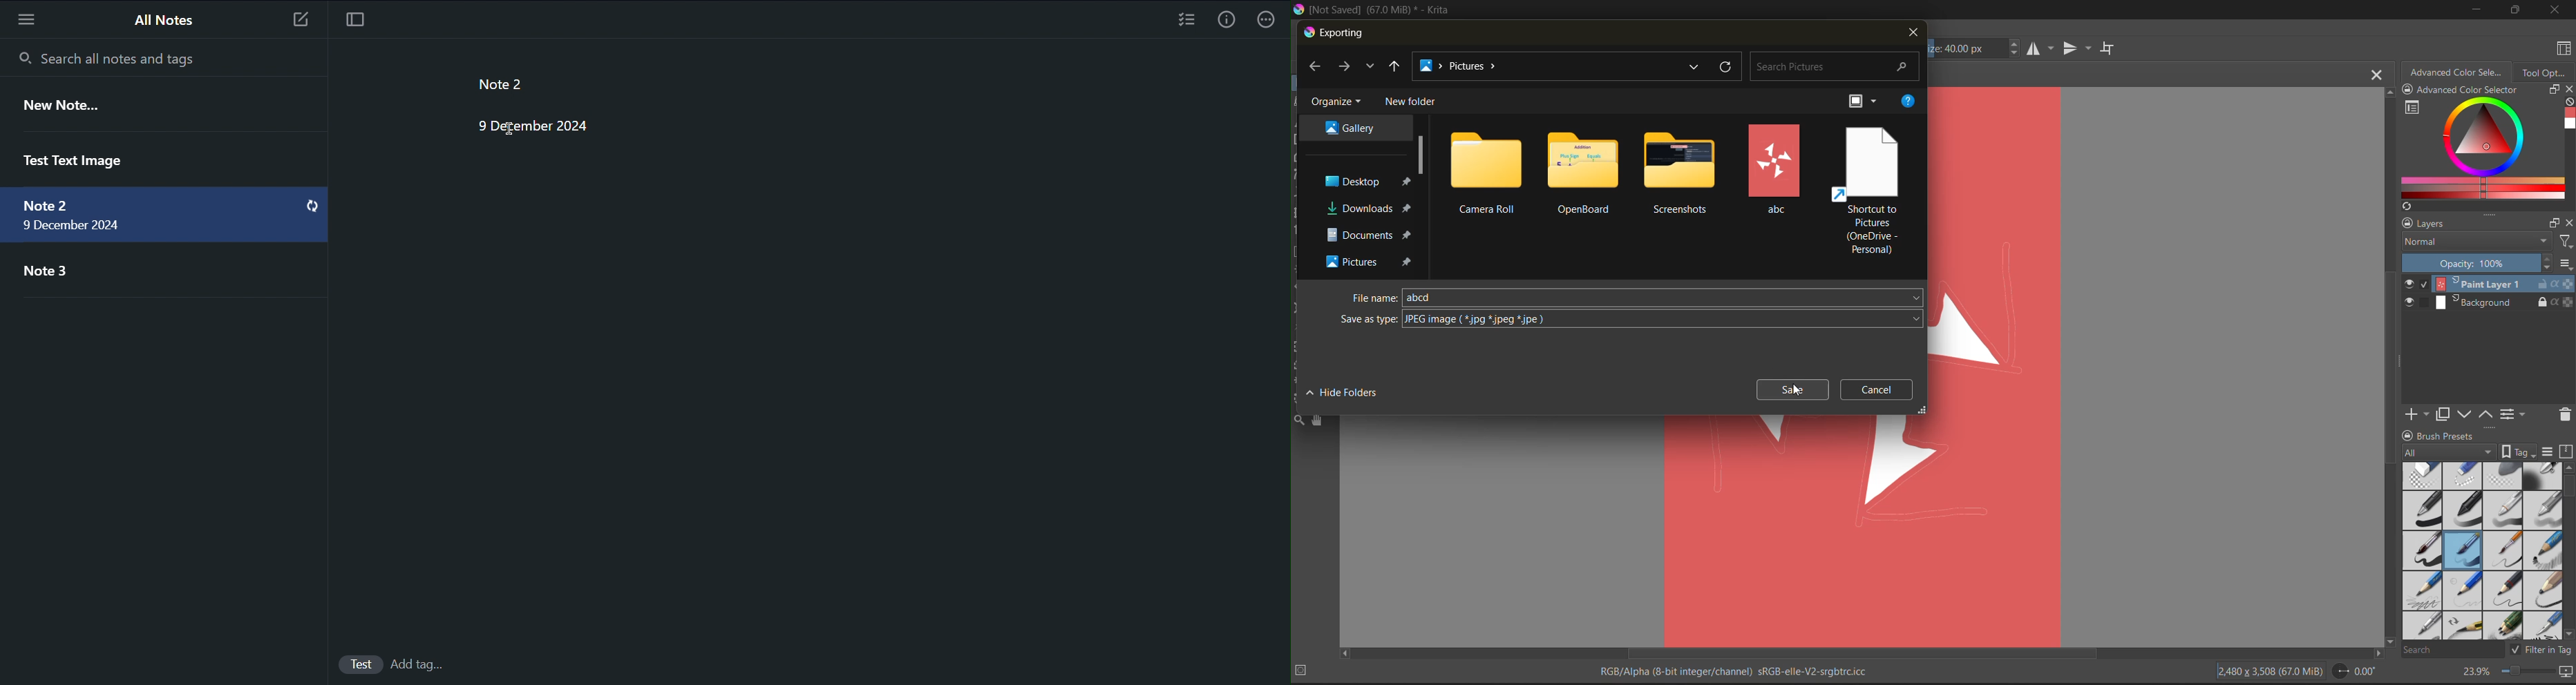  I want to click on tools, so click(1299, 419).